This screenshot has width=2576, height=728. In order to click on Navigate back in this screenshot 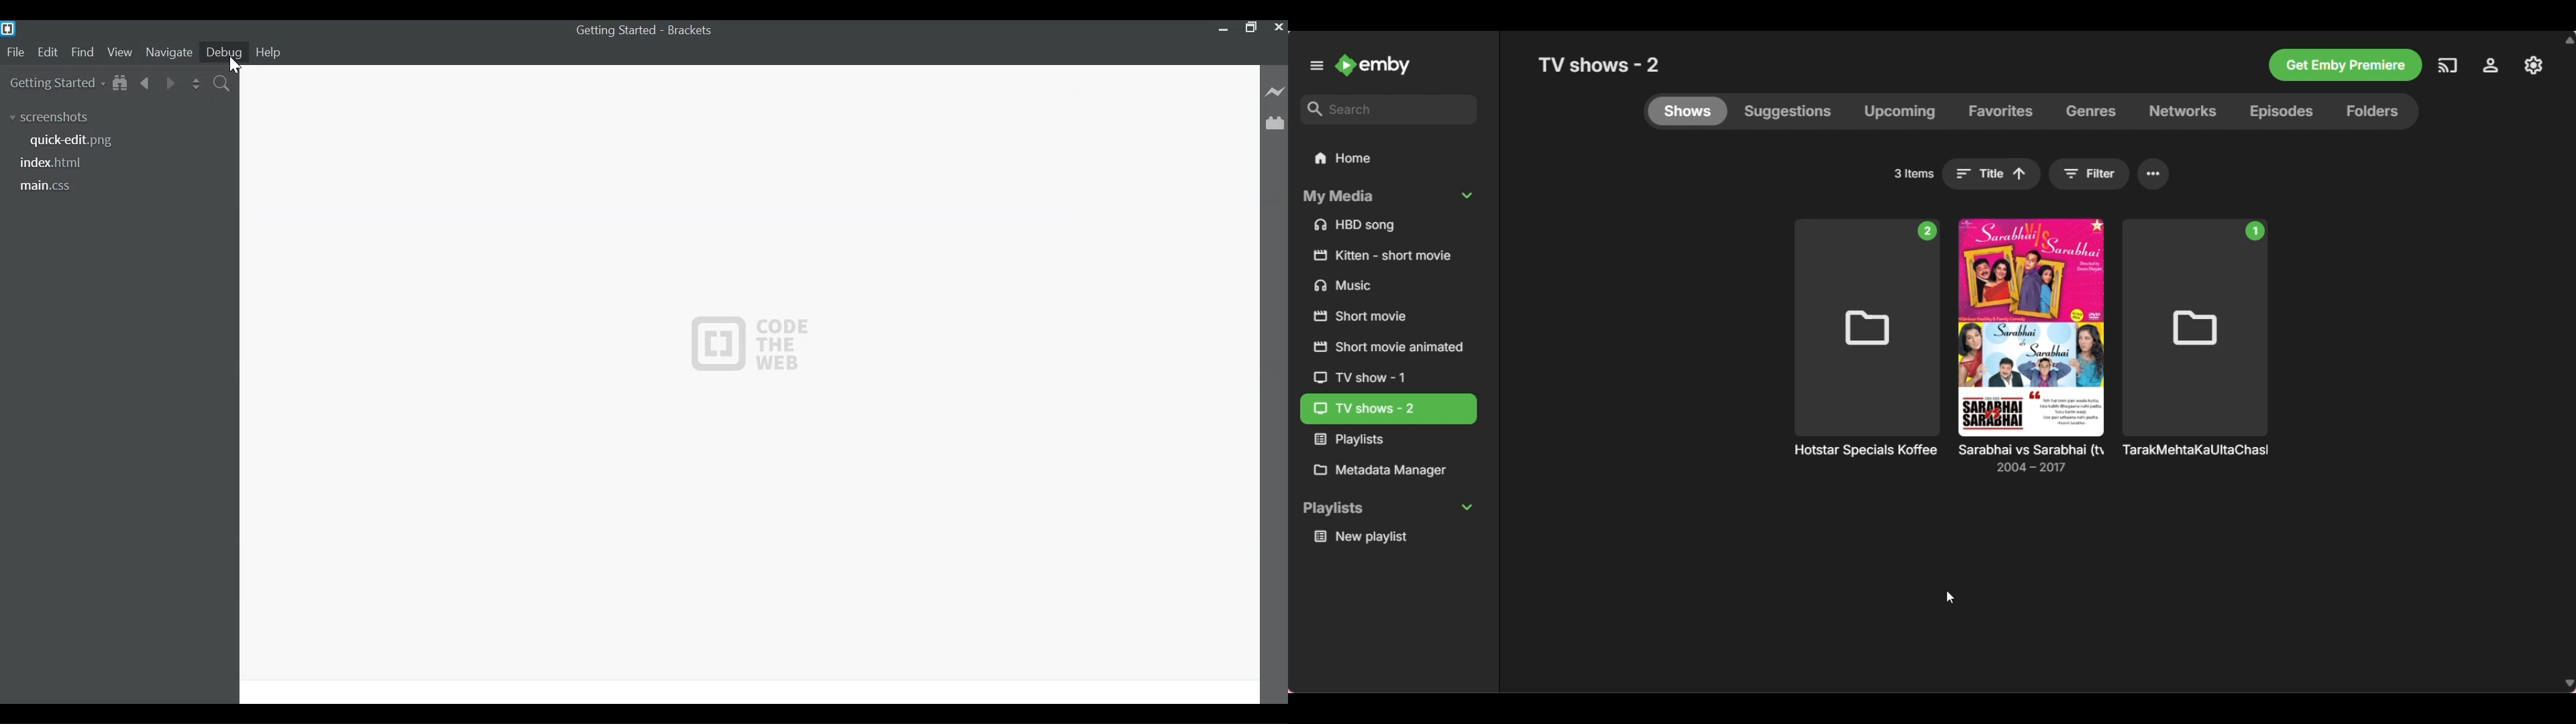, I will do `click(146, 84)`.